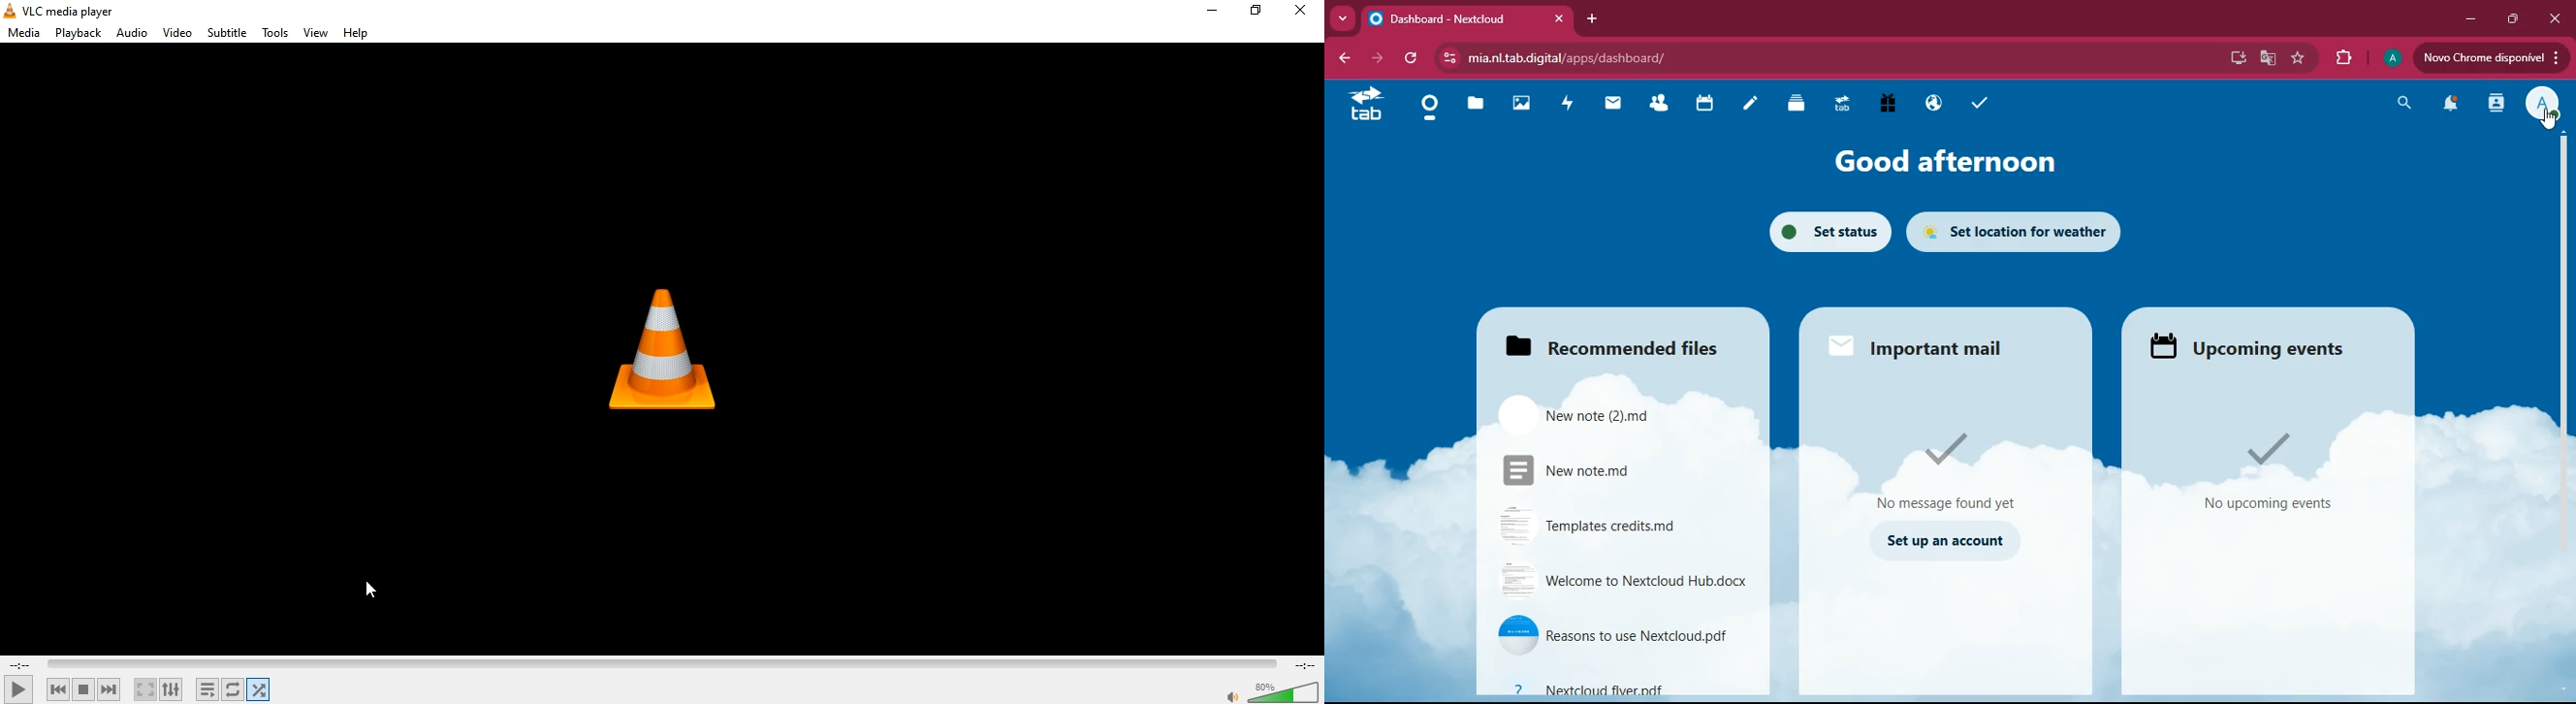 The image size is (2576, 728). I want to click on refresh, so click(1411, 60).